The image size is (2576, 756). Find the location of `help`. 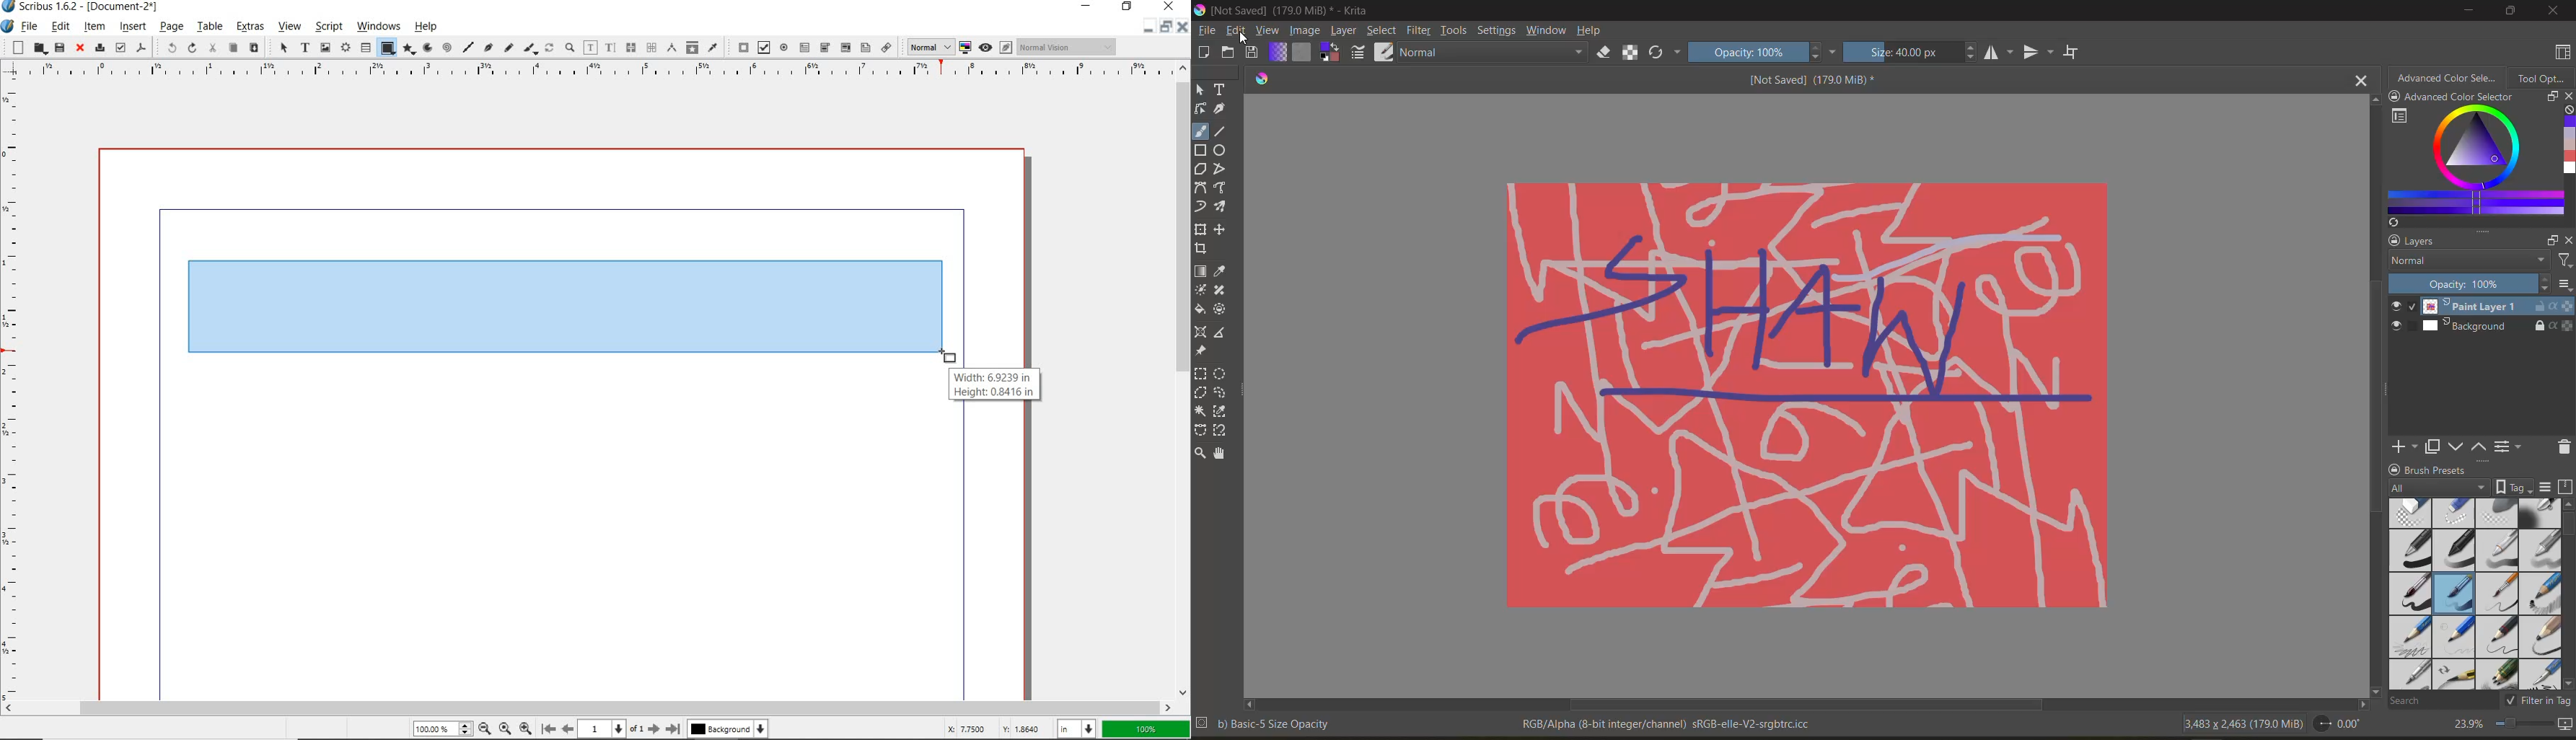

help is located at coordinates (428, 26).